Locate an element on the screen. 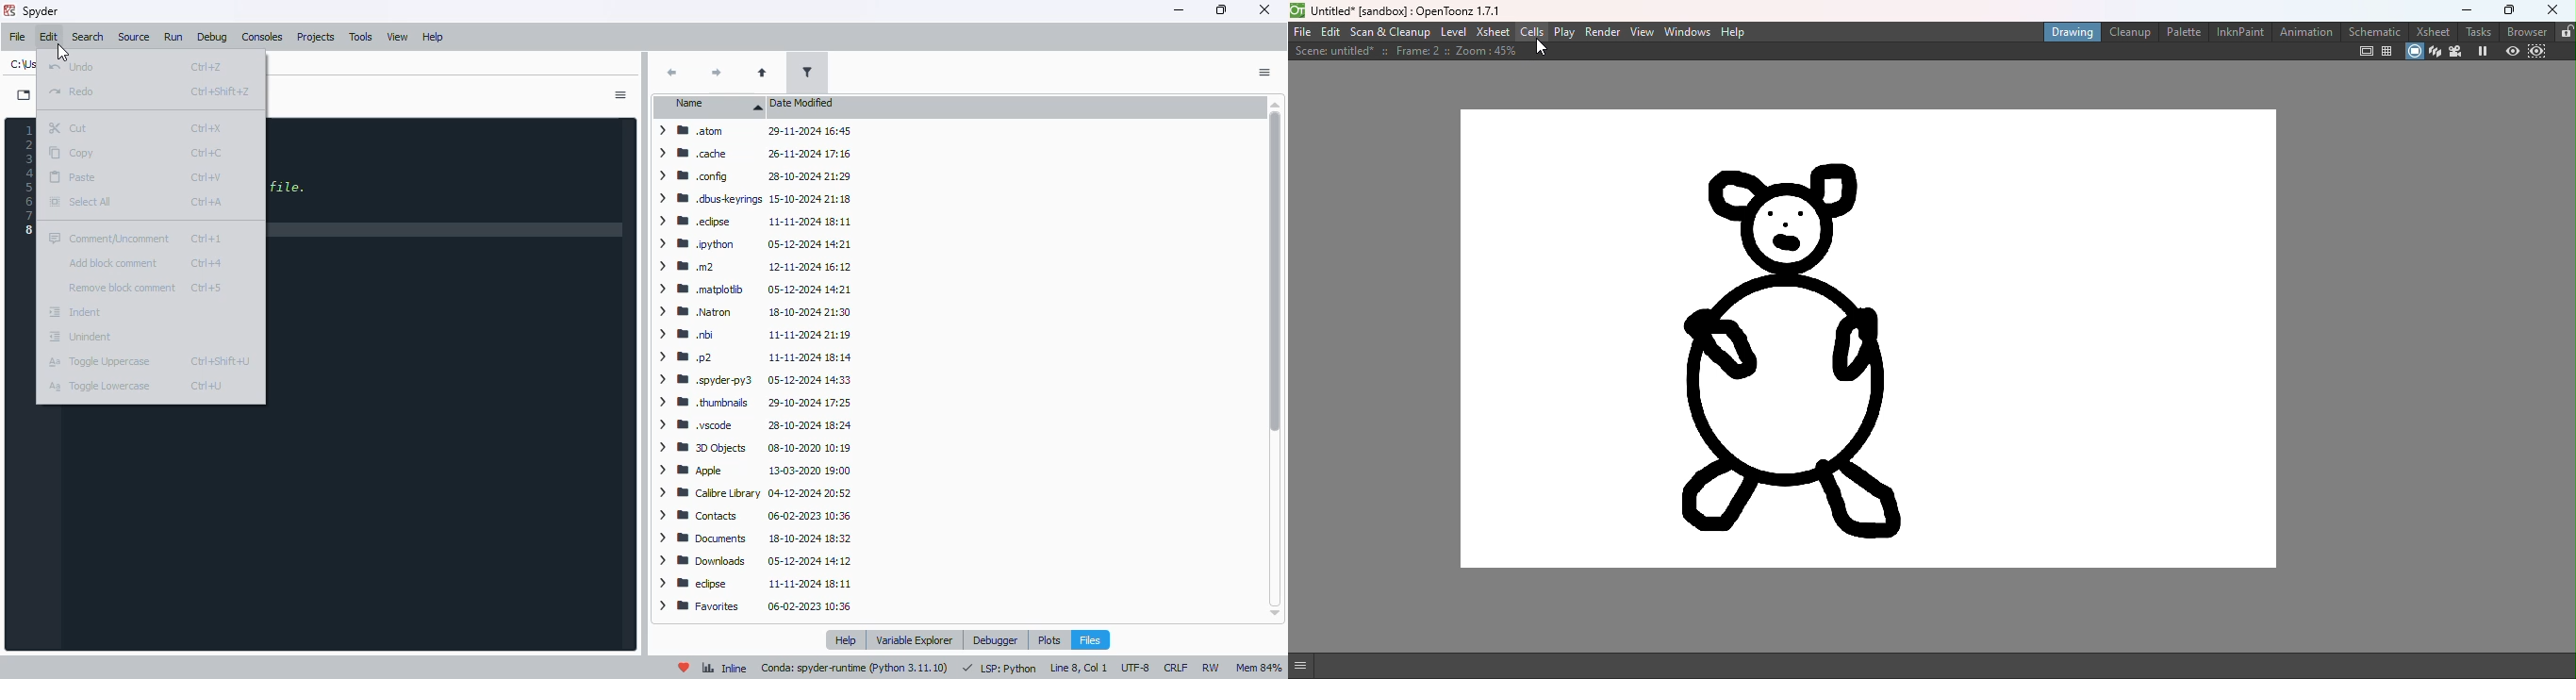  mem 83% is located at coordinates (1258, 668).